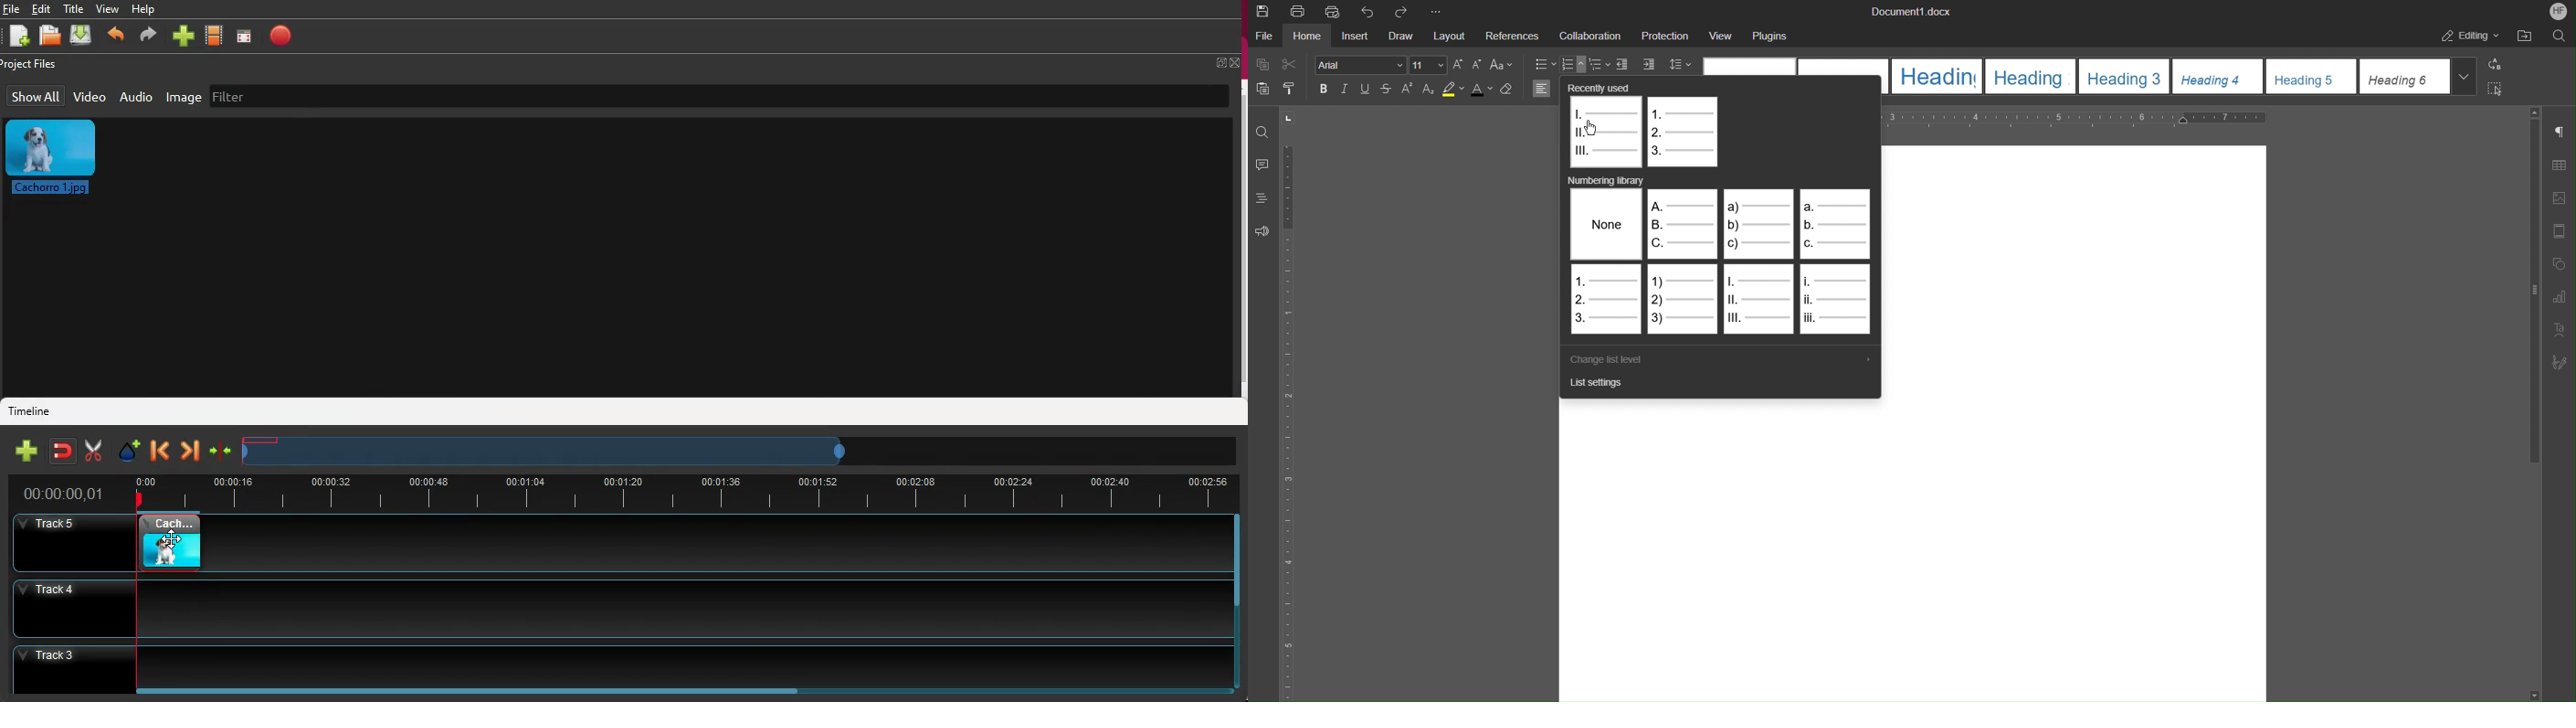  What do you see at coordinates (1400, 36) in the screenshot?
I see `Draw` at bounding box center [1400, 36].